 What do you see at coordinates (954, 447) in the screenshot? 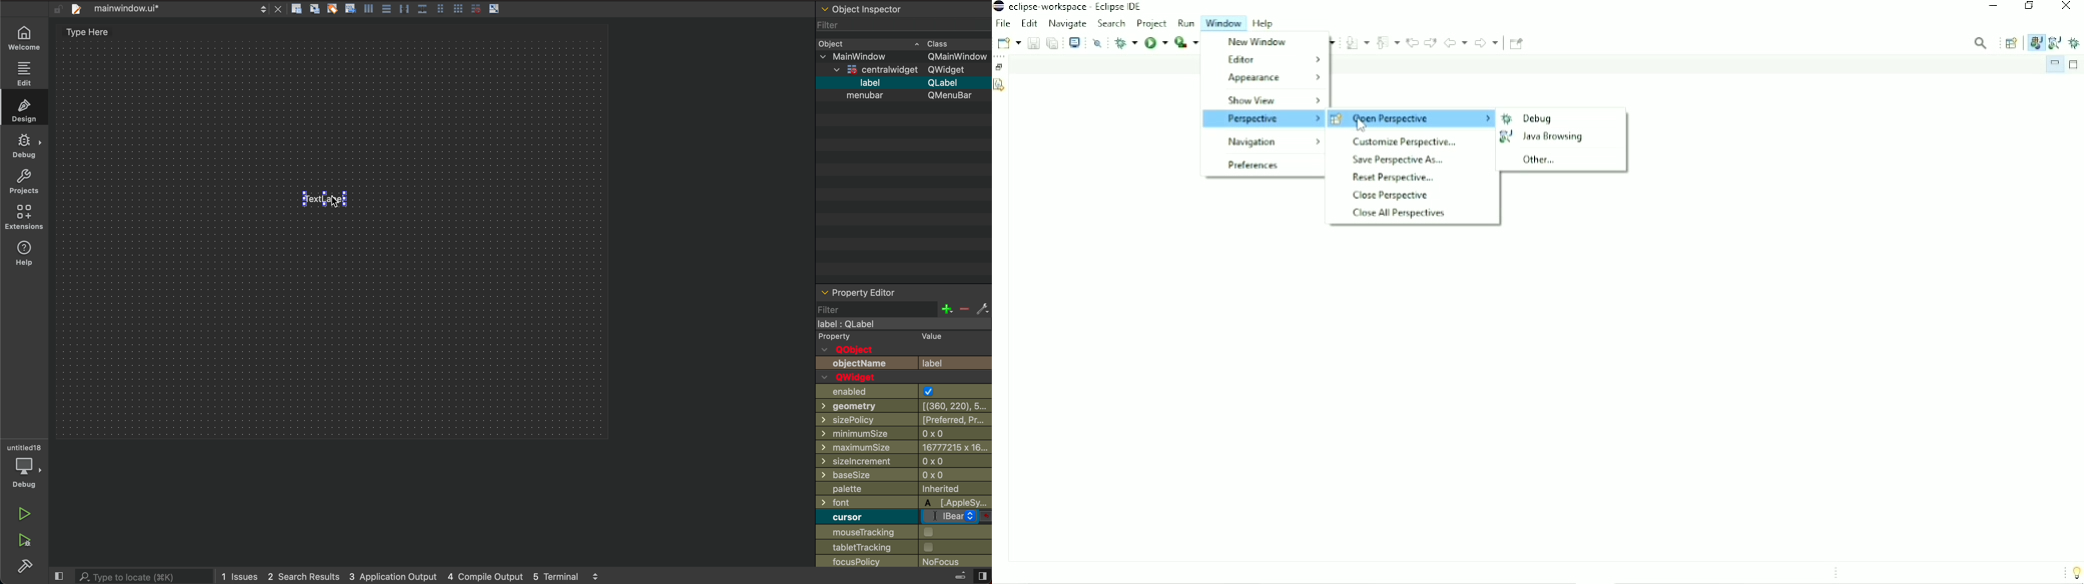
I see `6777215 x 16...` at bounding box center [954, 447].